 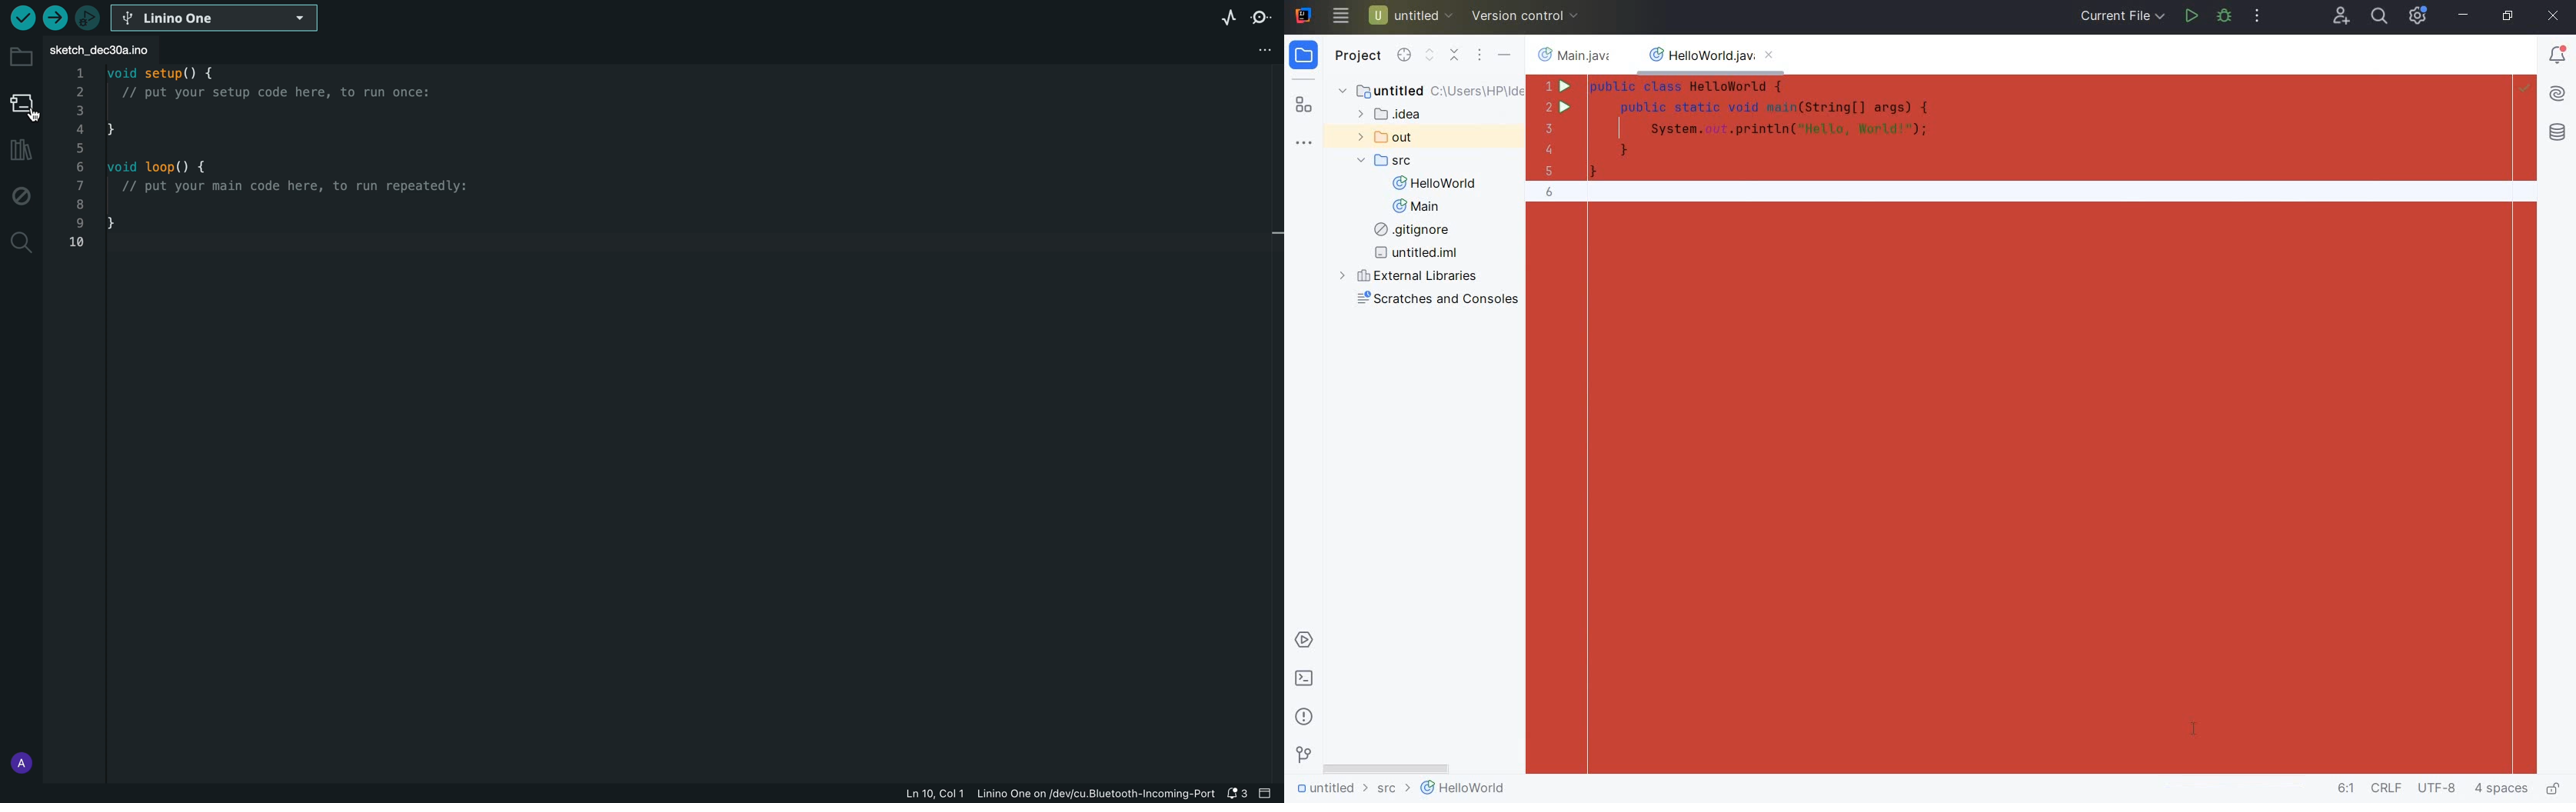 What do you see at coordinates (54, 18) in the screenshot?
I see `upload` at bounding box center [54, 18].